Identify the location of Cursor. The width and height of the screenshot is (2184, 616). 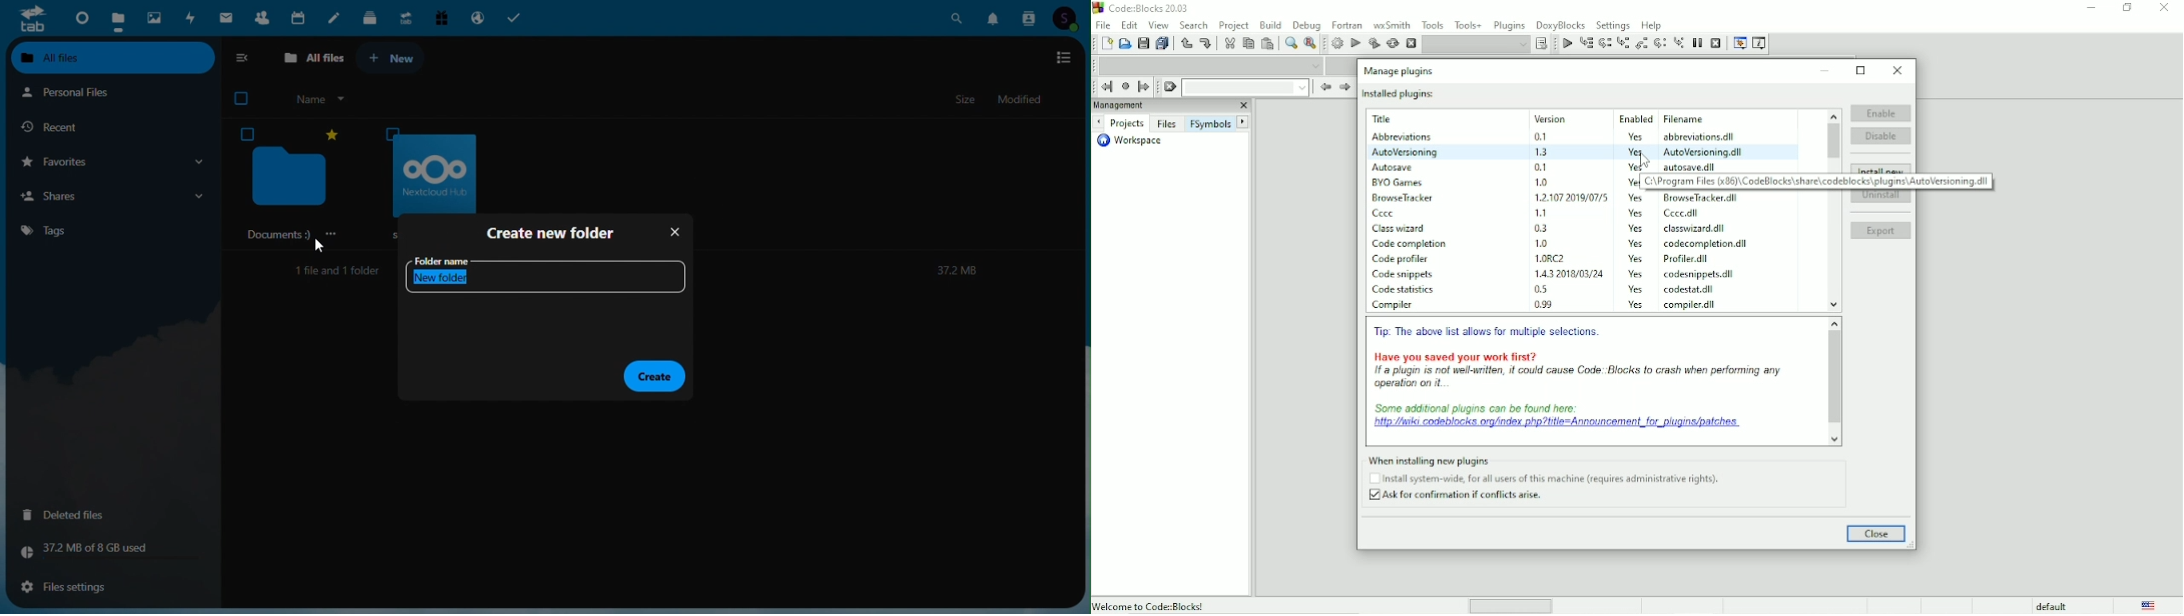
(1642, 157).